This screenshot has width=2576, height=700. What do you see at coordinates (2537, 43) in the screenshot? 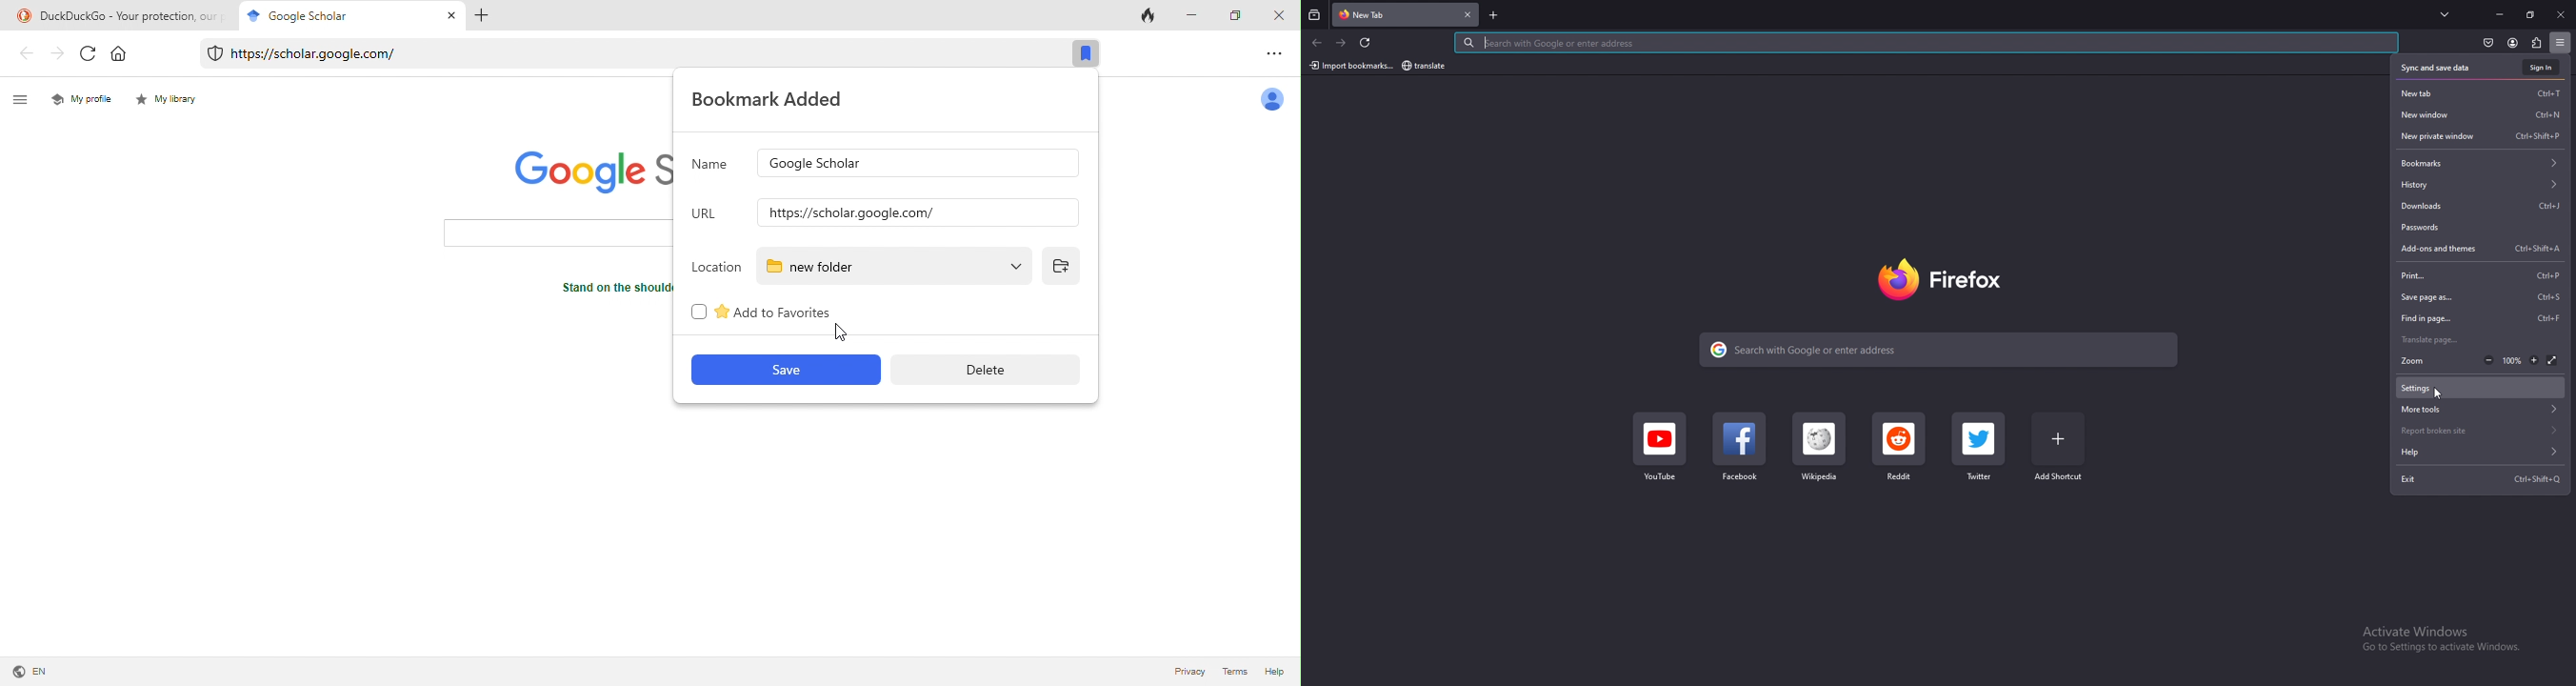
I see `extensions` at bounding box center [2537, 43].